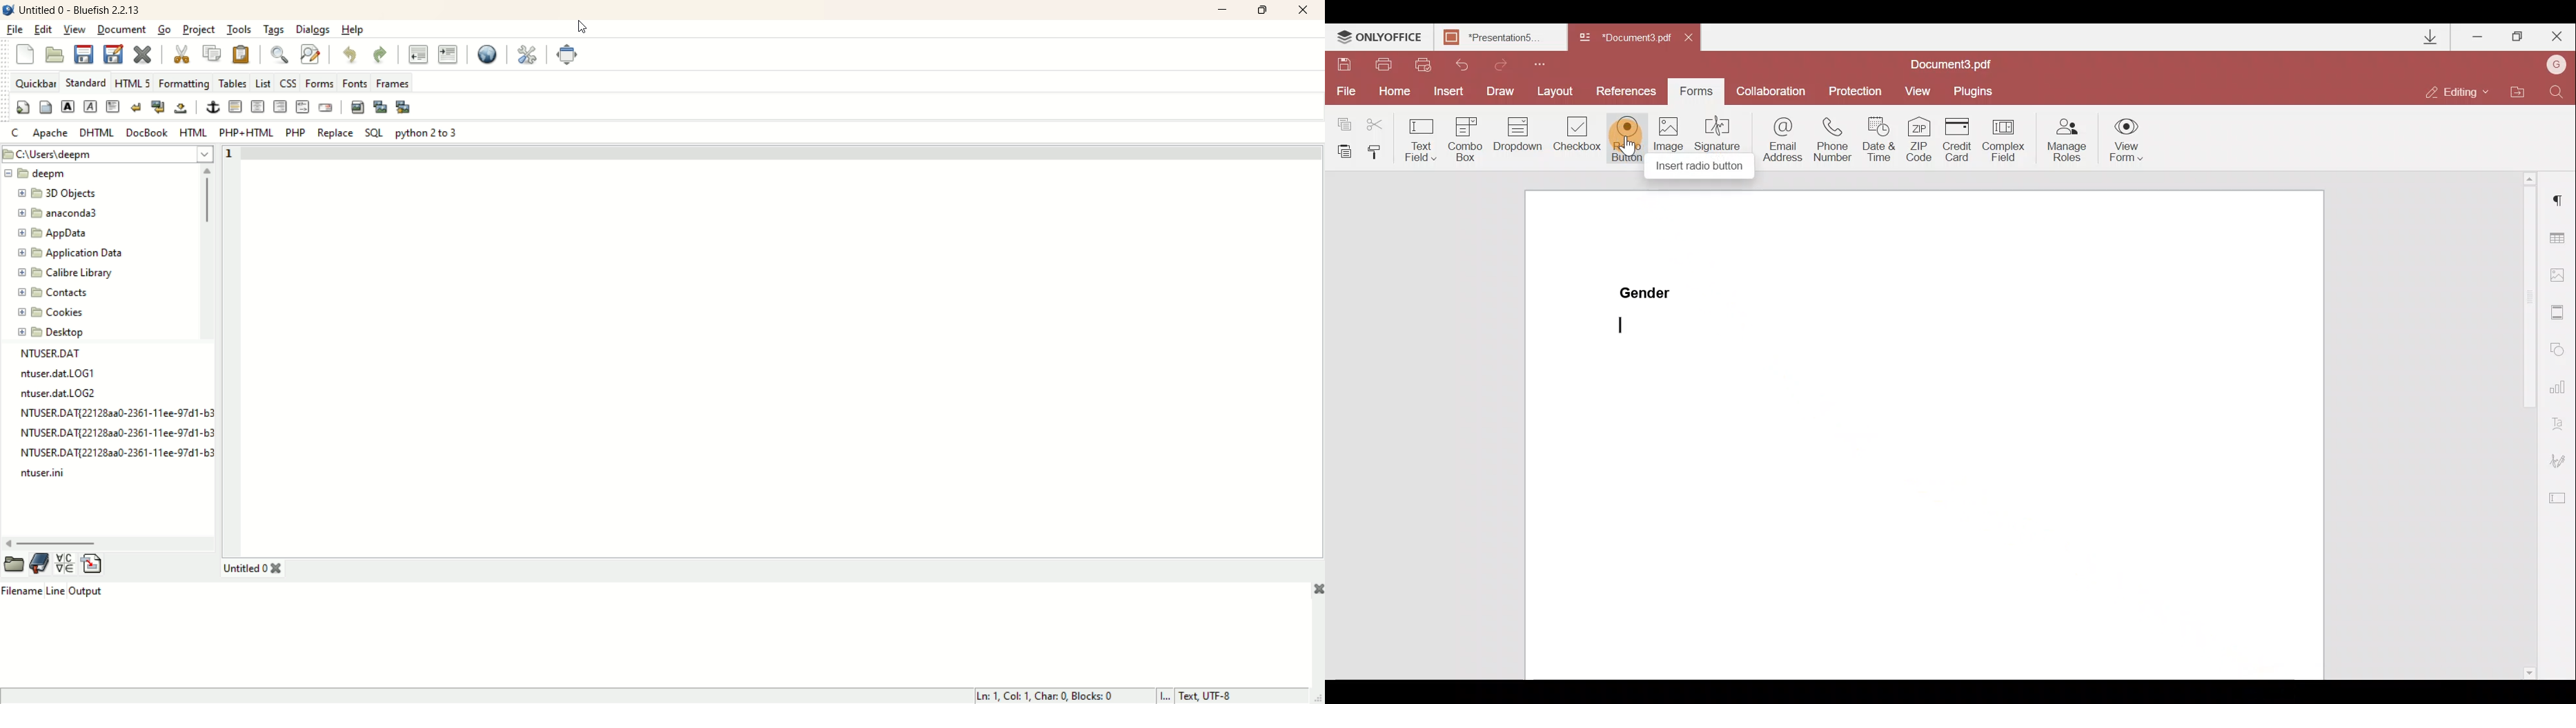 The width and height of the screenshot is (2576, 728). What do you see at coordinates (404, 106) in the screenshot?
I see `multi-thumbnails` at bounding box center [404, 106].